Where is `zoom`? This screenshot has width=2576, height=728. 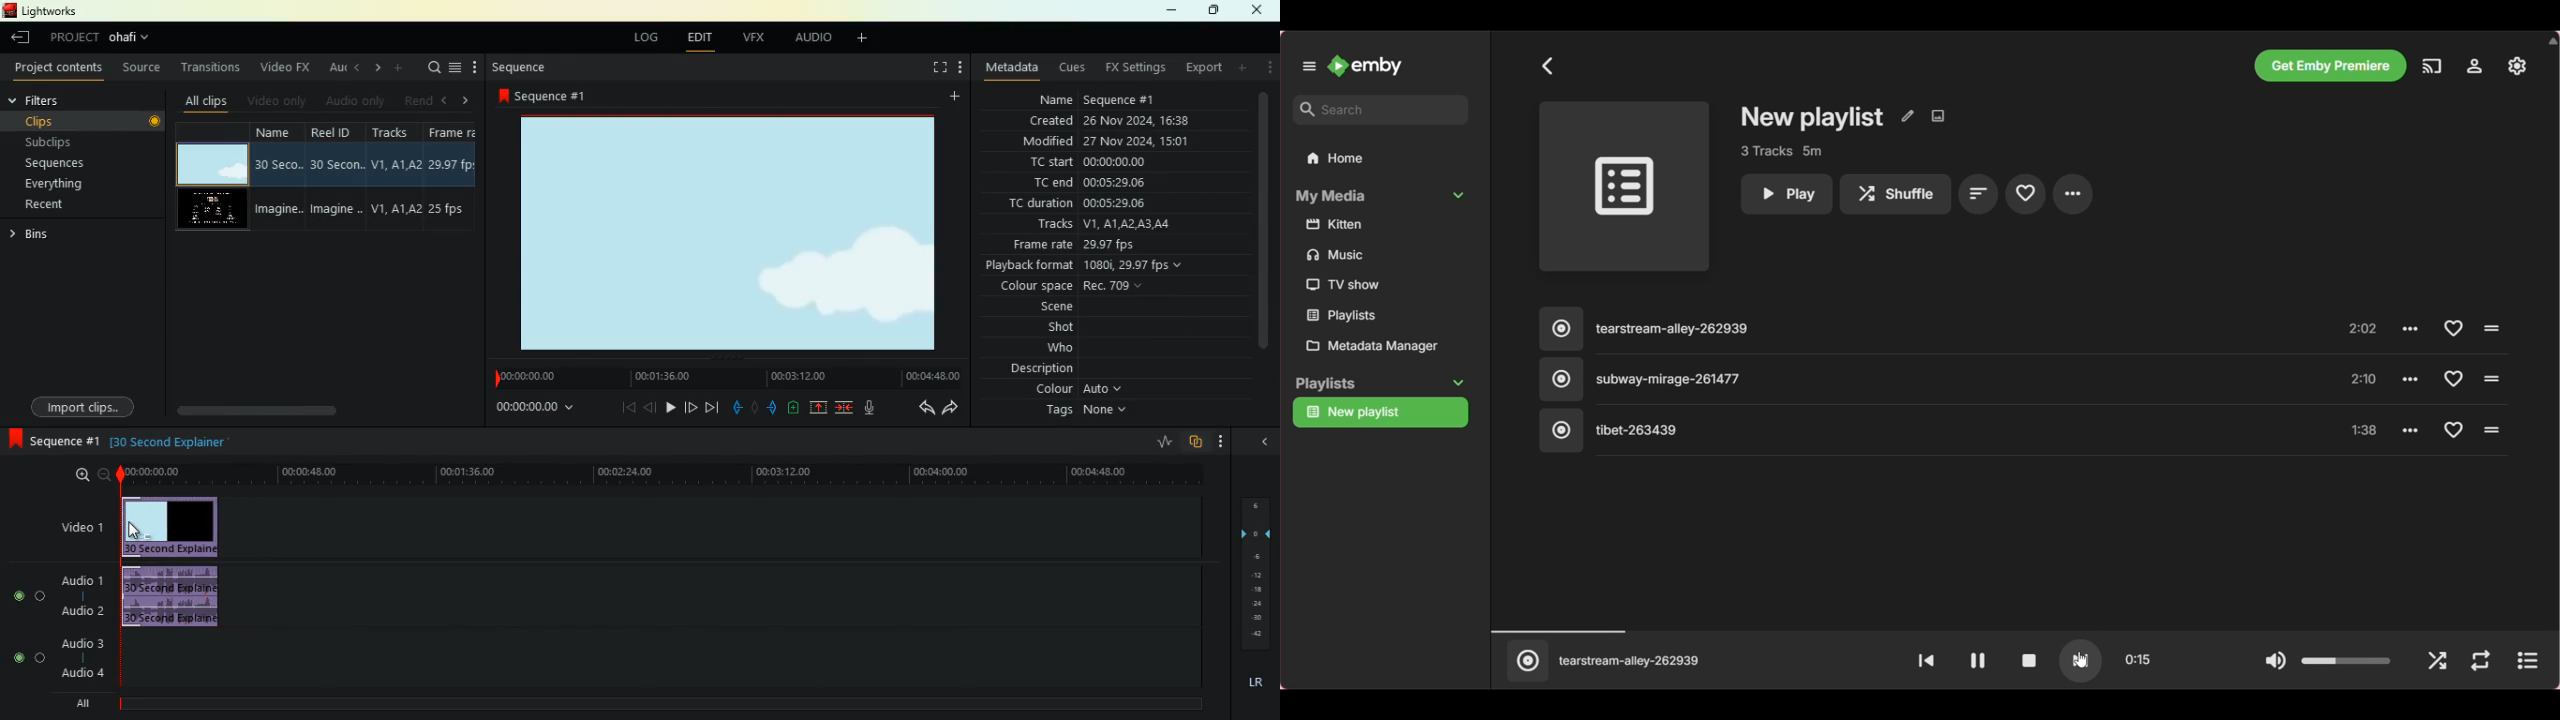 zoom is located at coordinates (83, 476).